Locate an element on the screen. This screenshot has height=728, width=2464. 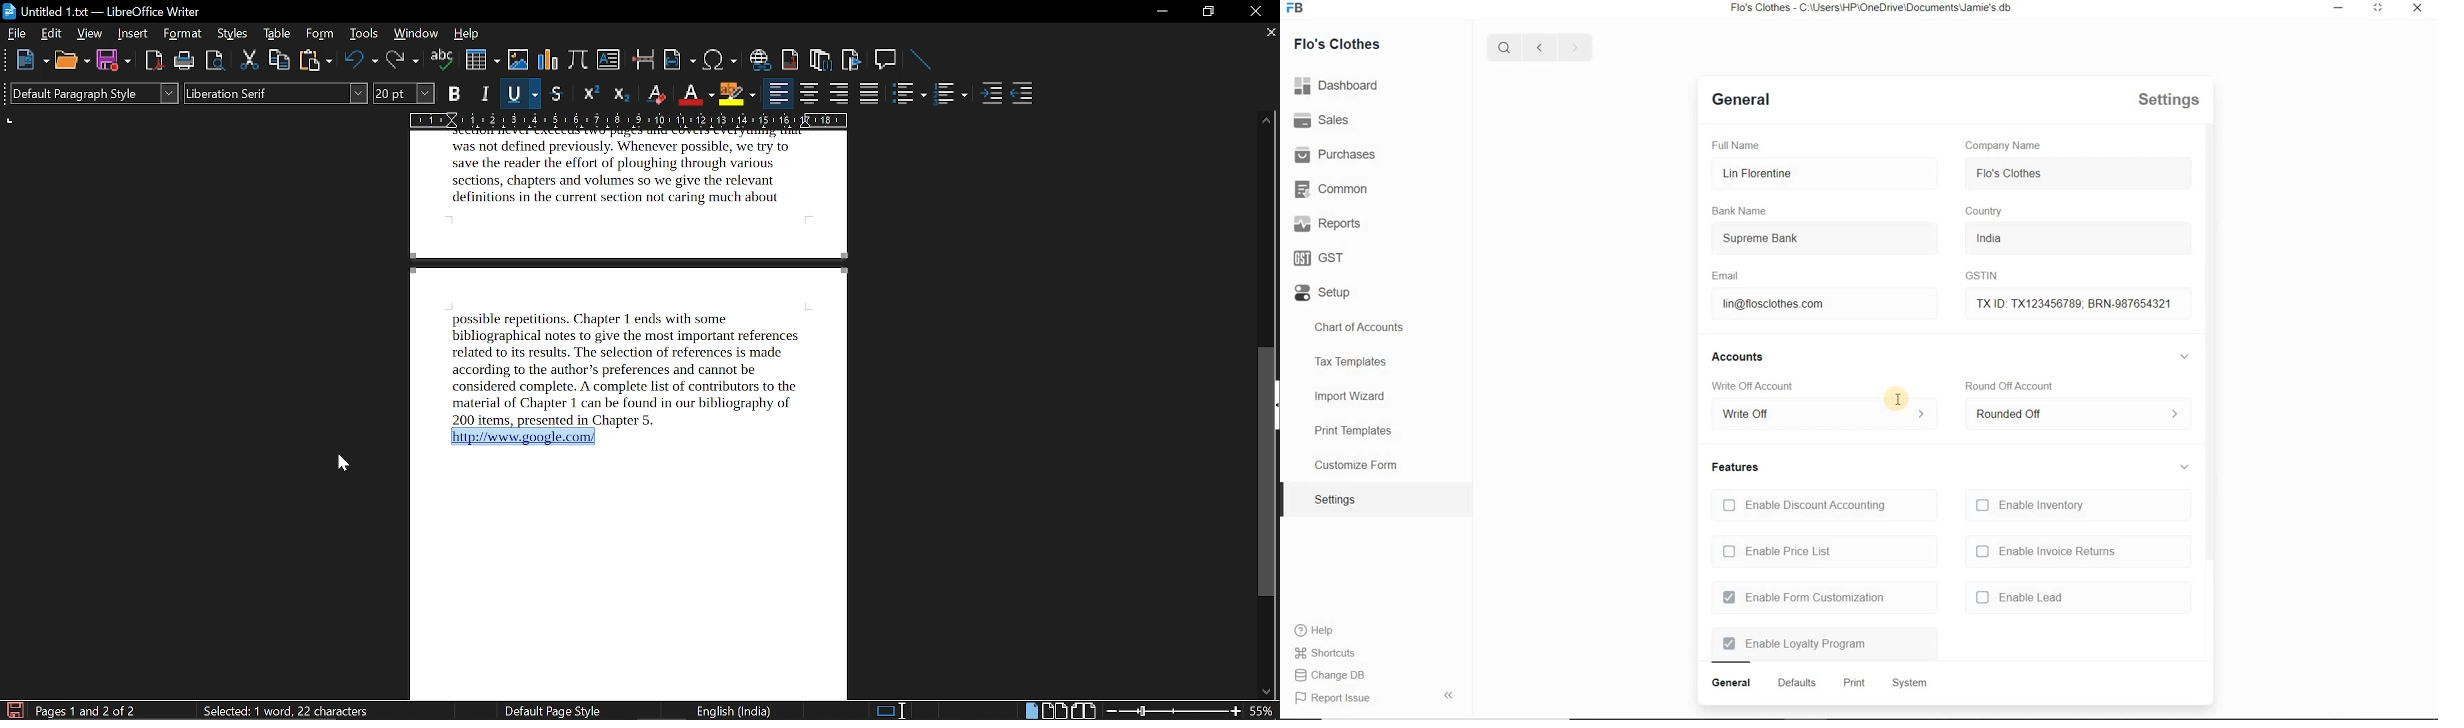
Company Name is located at coordinates (2006, 144).